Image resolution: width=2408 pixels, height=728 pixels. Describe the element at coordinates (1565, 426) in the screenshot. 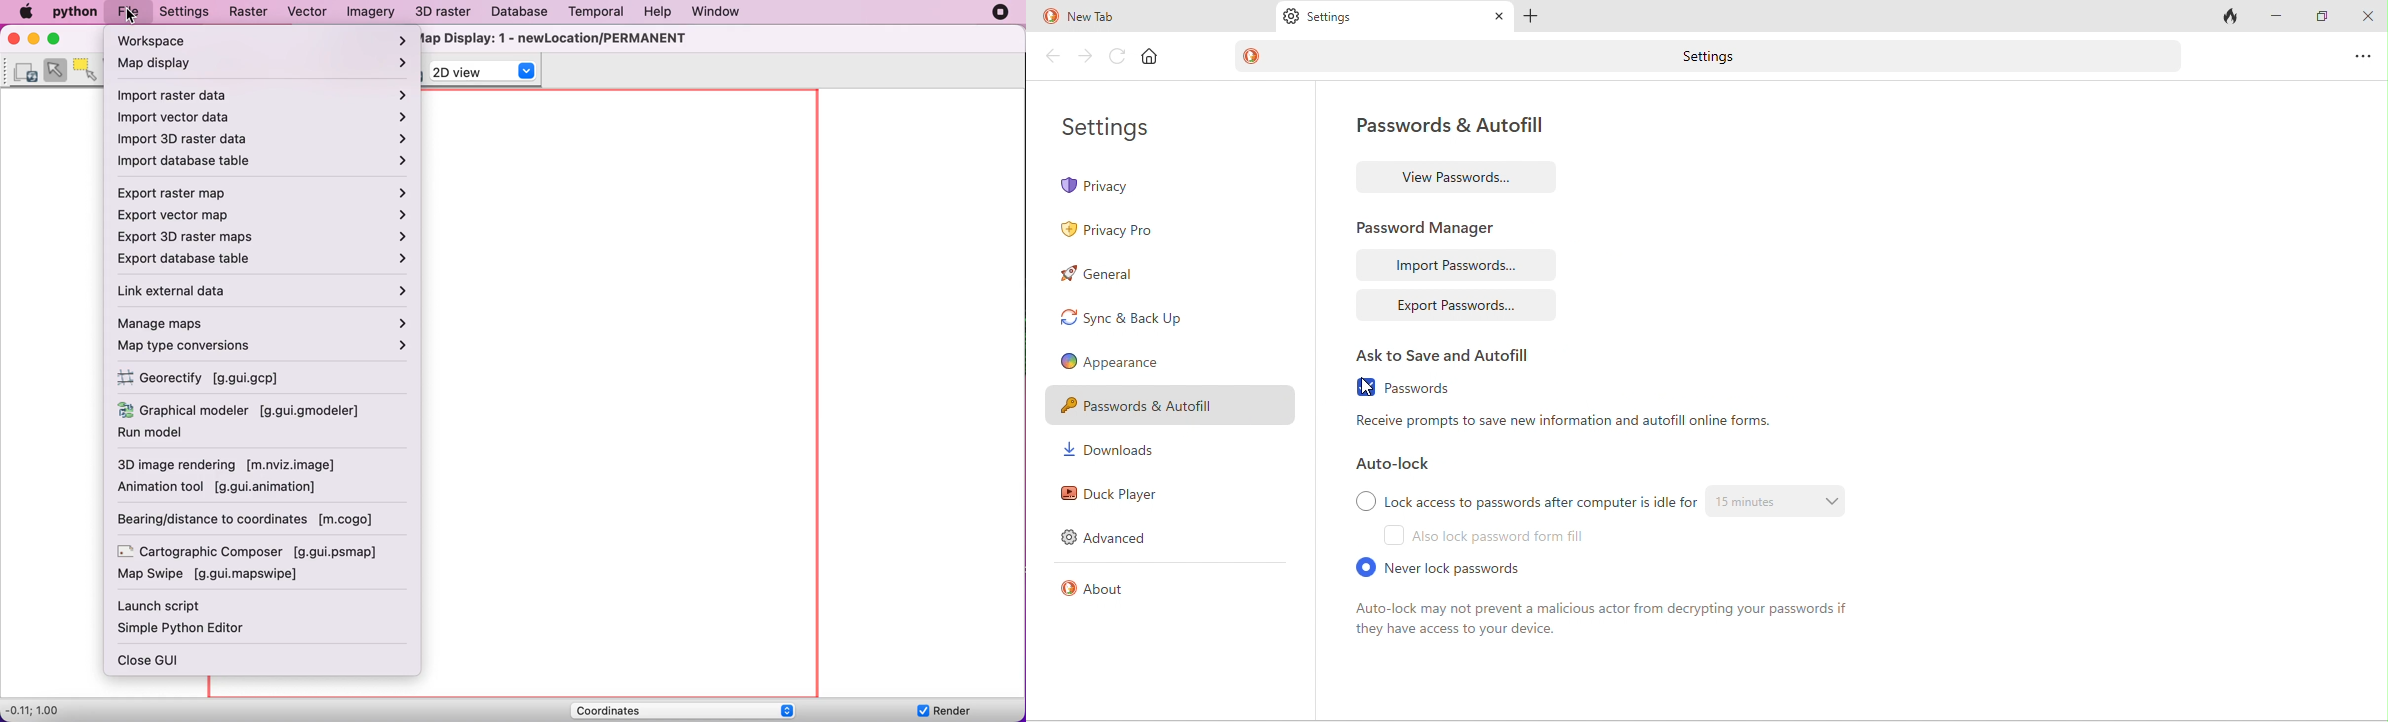

I see `receive prompts to save new information and auto fill online forms` at that location.